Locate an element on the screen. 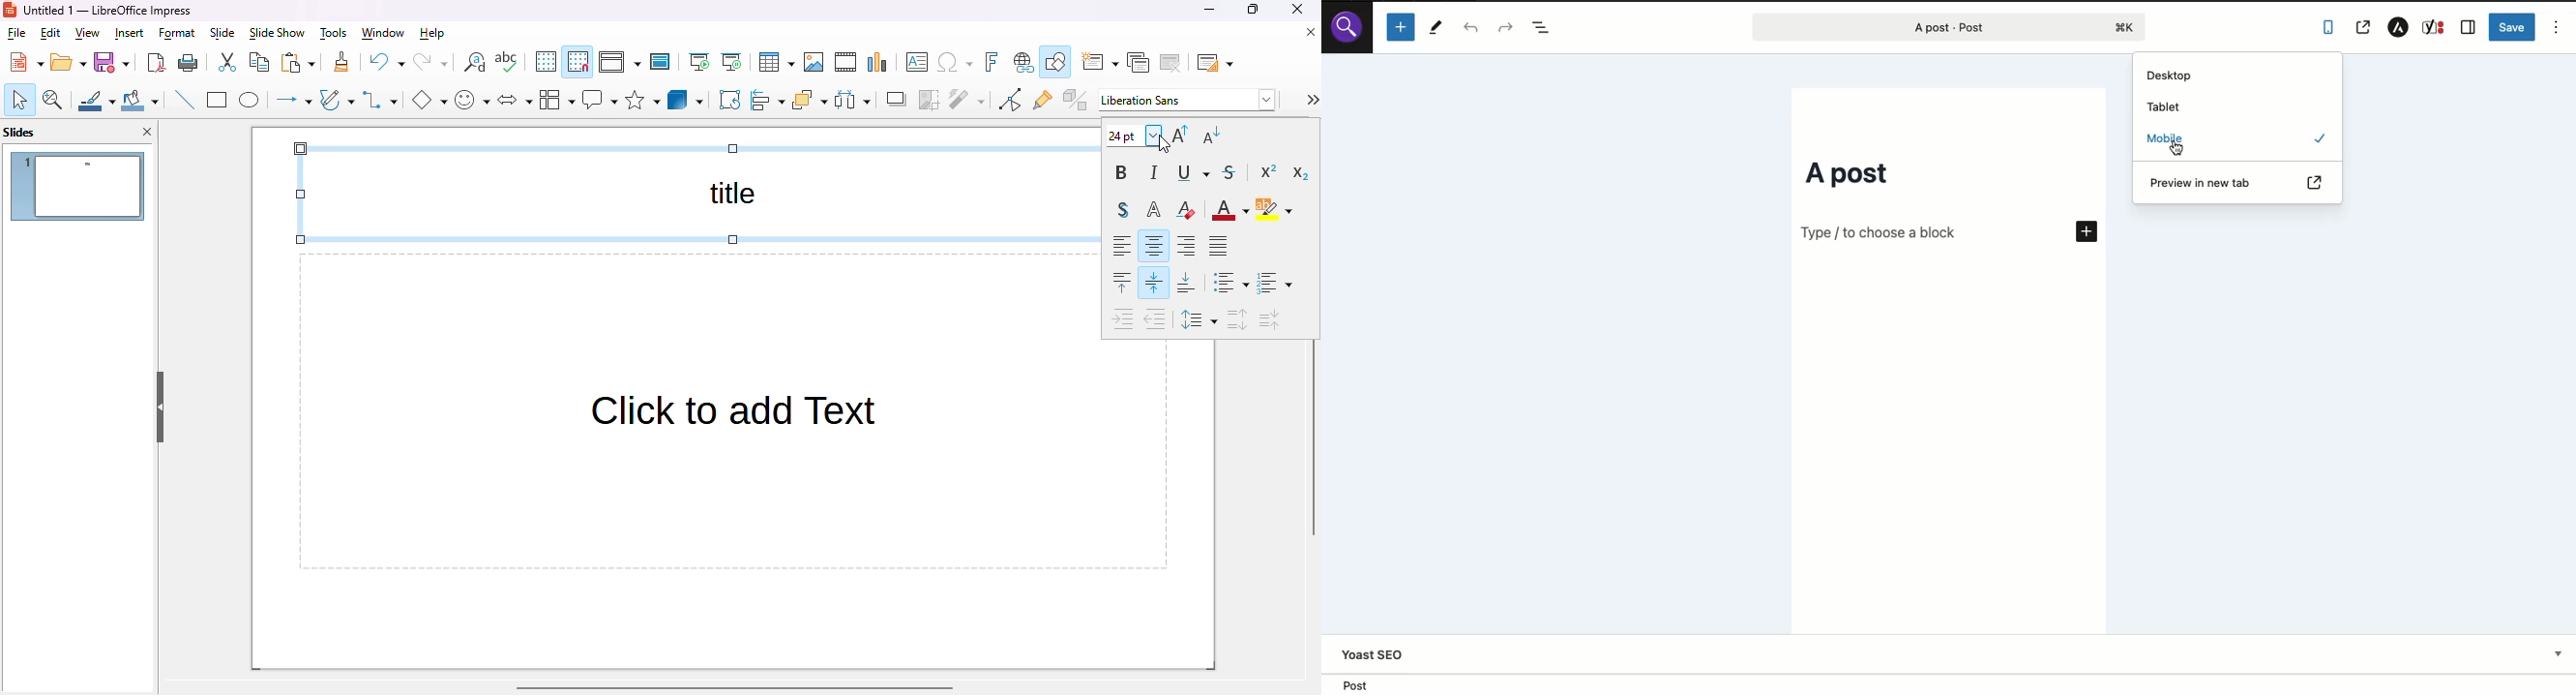  justified is located at coordinates (1219, 244).